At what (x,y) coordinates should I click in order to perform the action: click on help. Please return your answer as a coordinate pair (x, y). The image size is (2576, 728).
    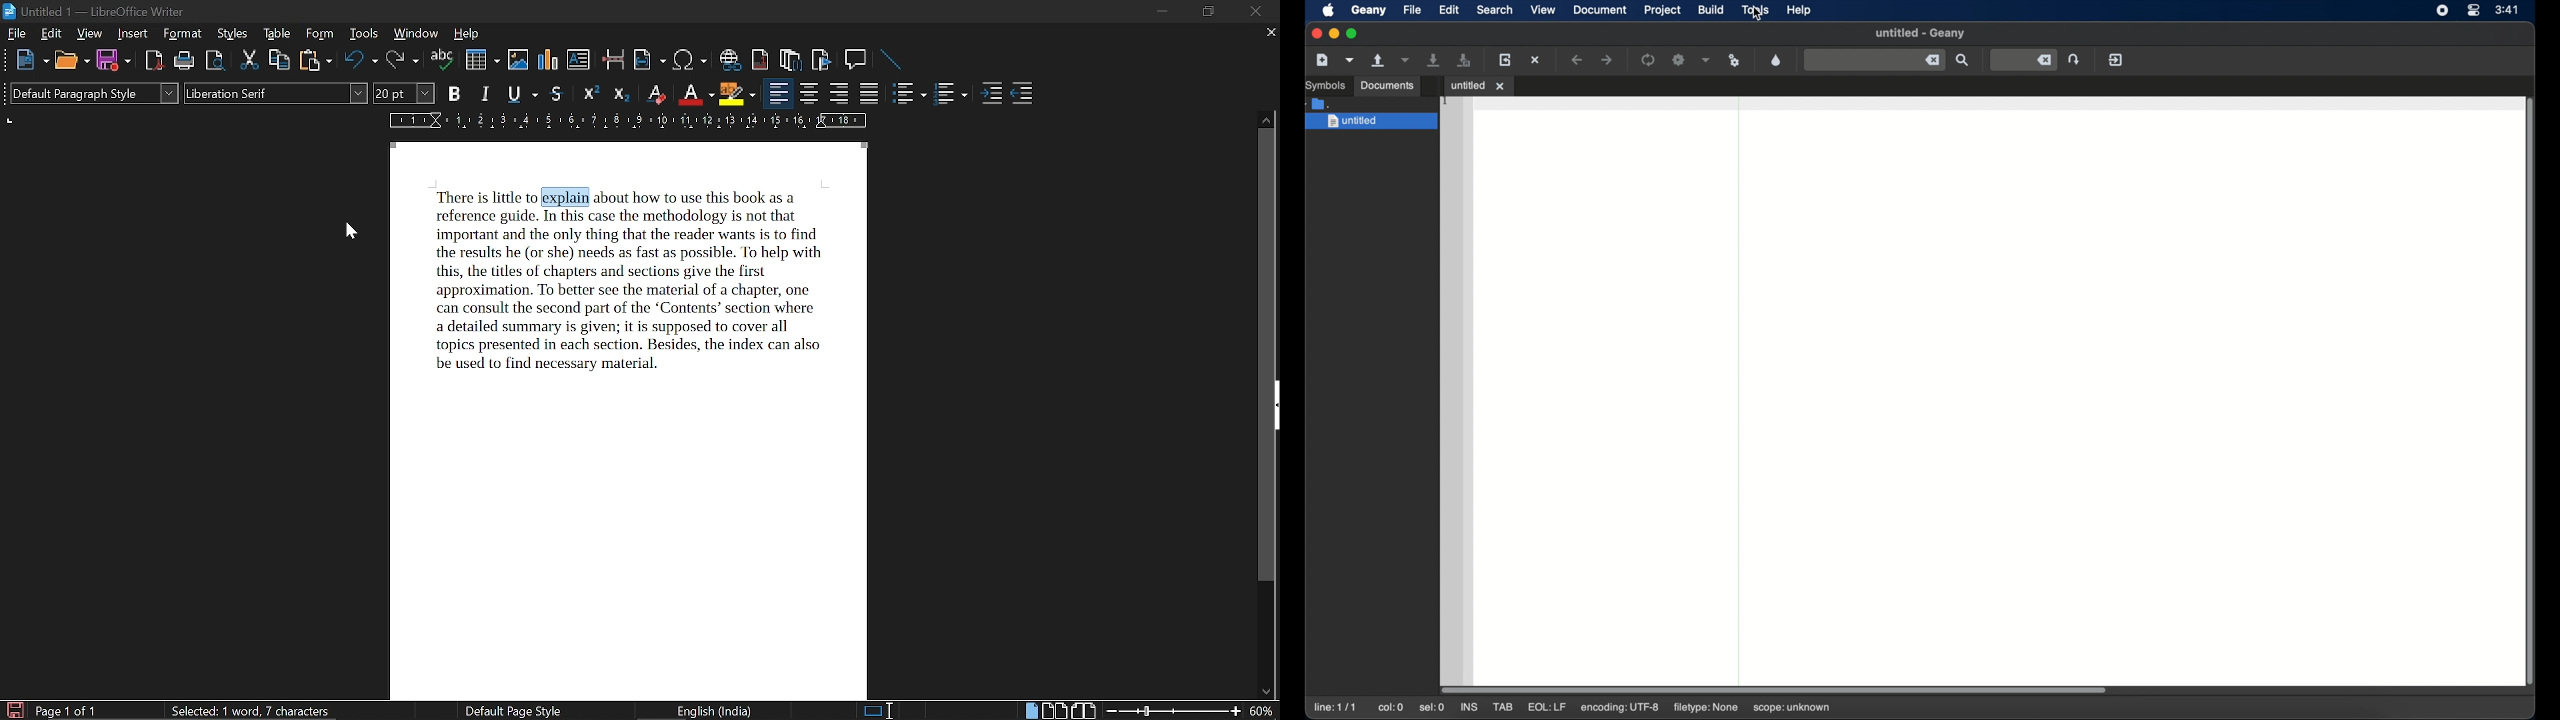
    Looking at the image, I should click on (464, 34).